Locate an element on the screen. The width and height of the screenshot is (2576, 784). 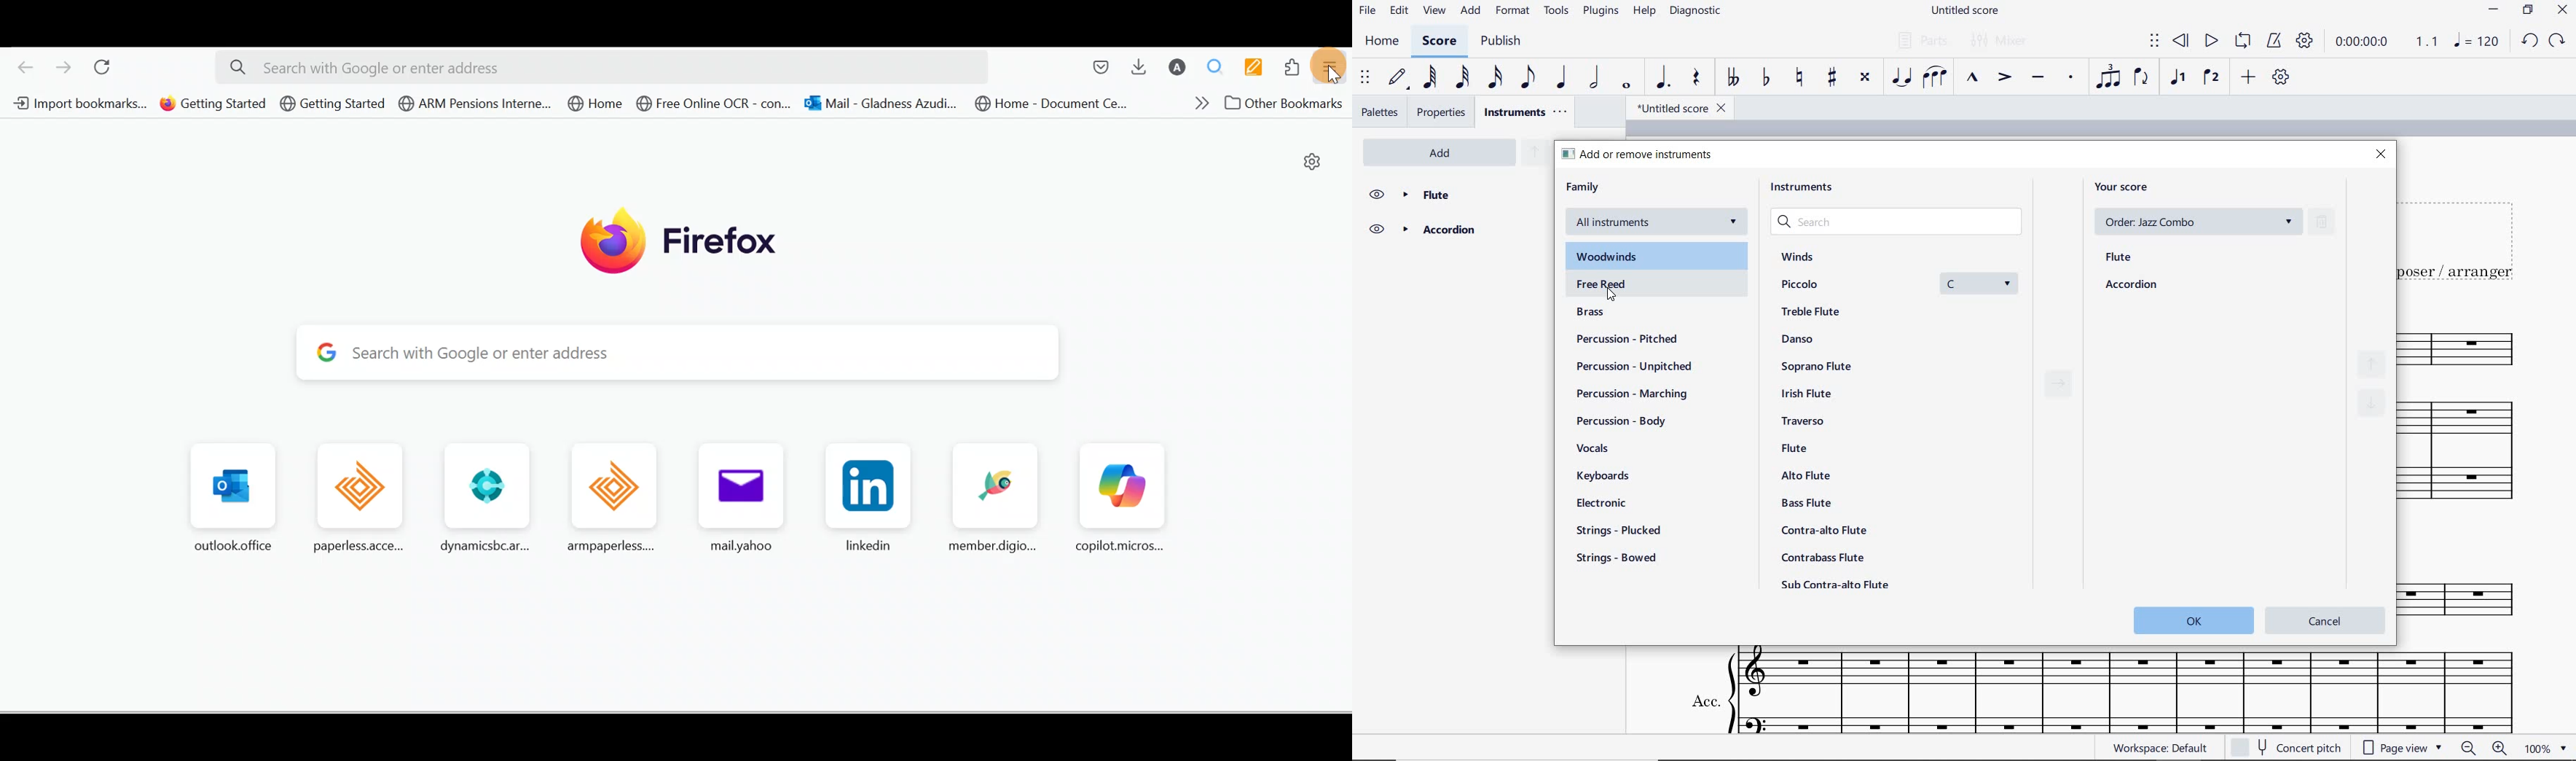
PUBLISH is located at coordinates (1503, 42).